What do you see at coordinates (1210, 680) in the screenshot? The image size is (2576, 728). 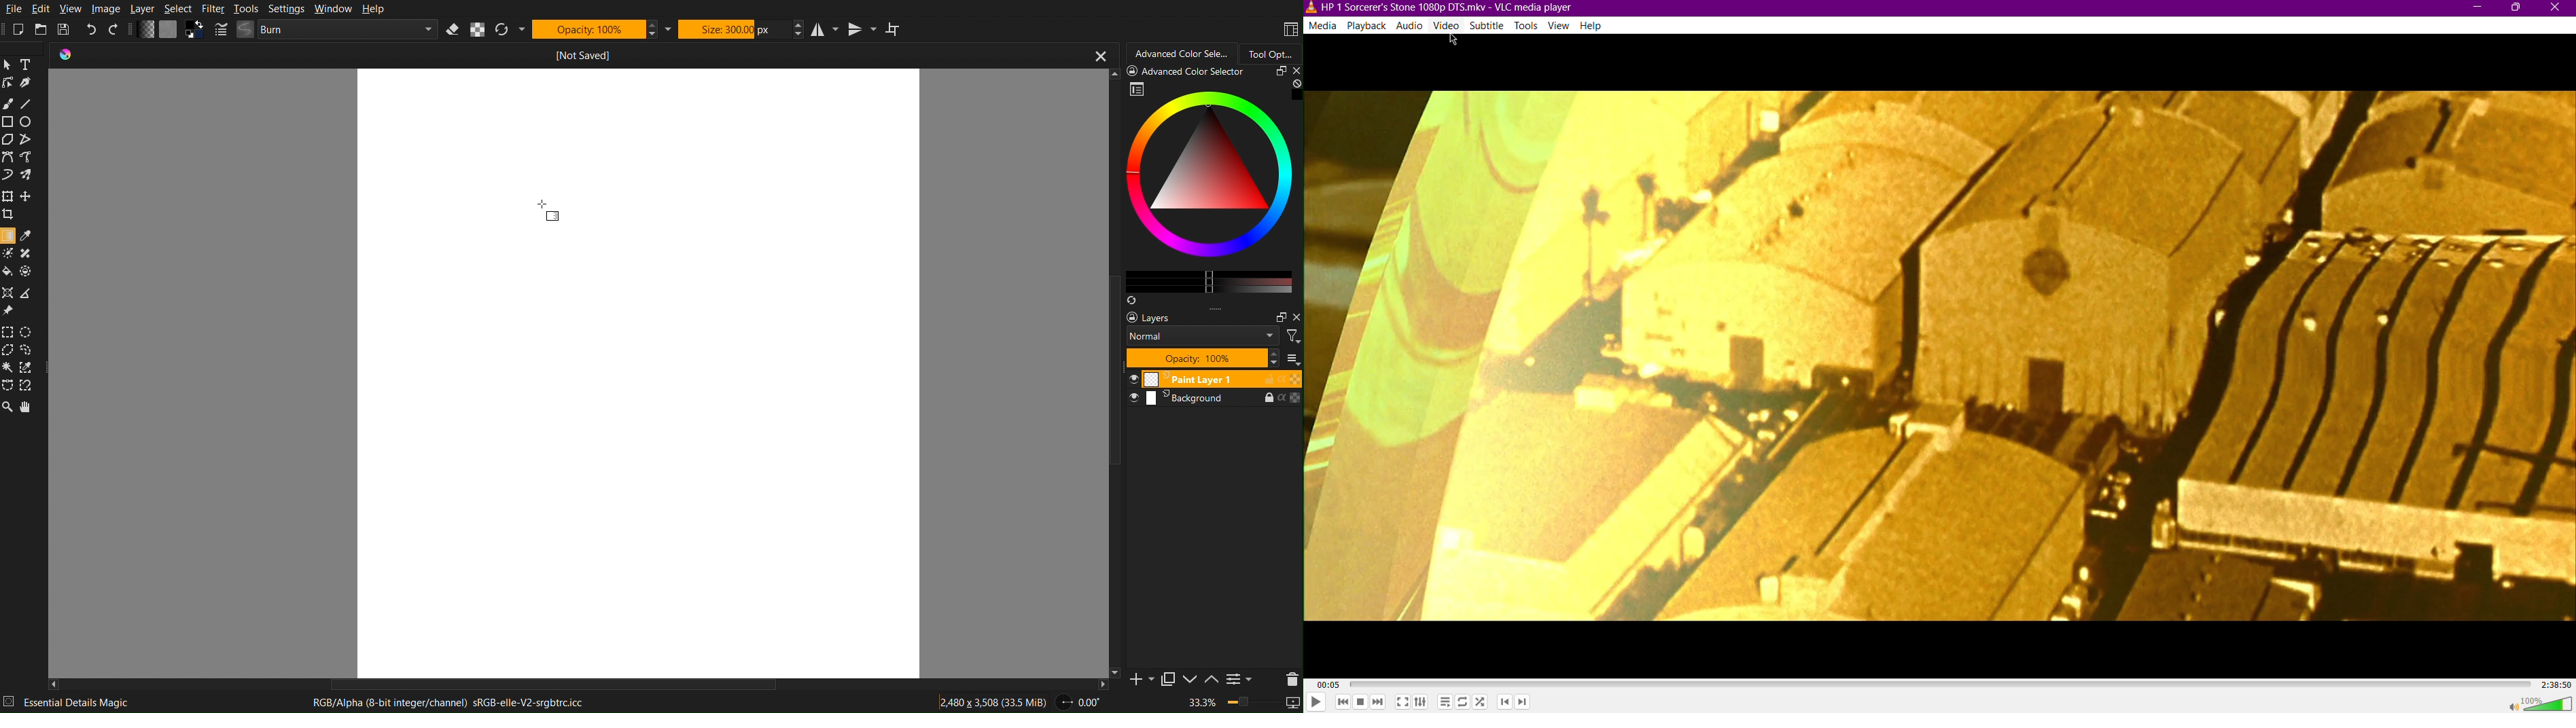 I see `Up` at bounding box center [1210, 680].